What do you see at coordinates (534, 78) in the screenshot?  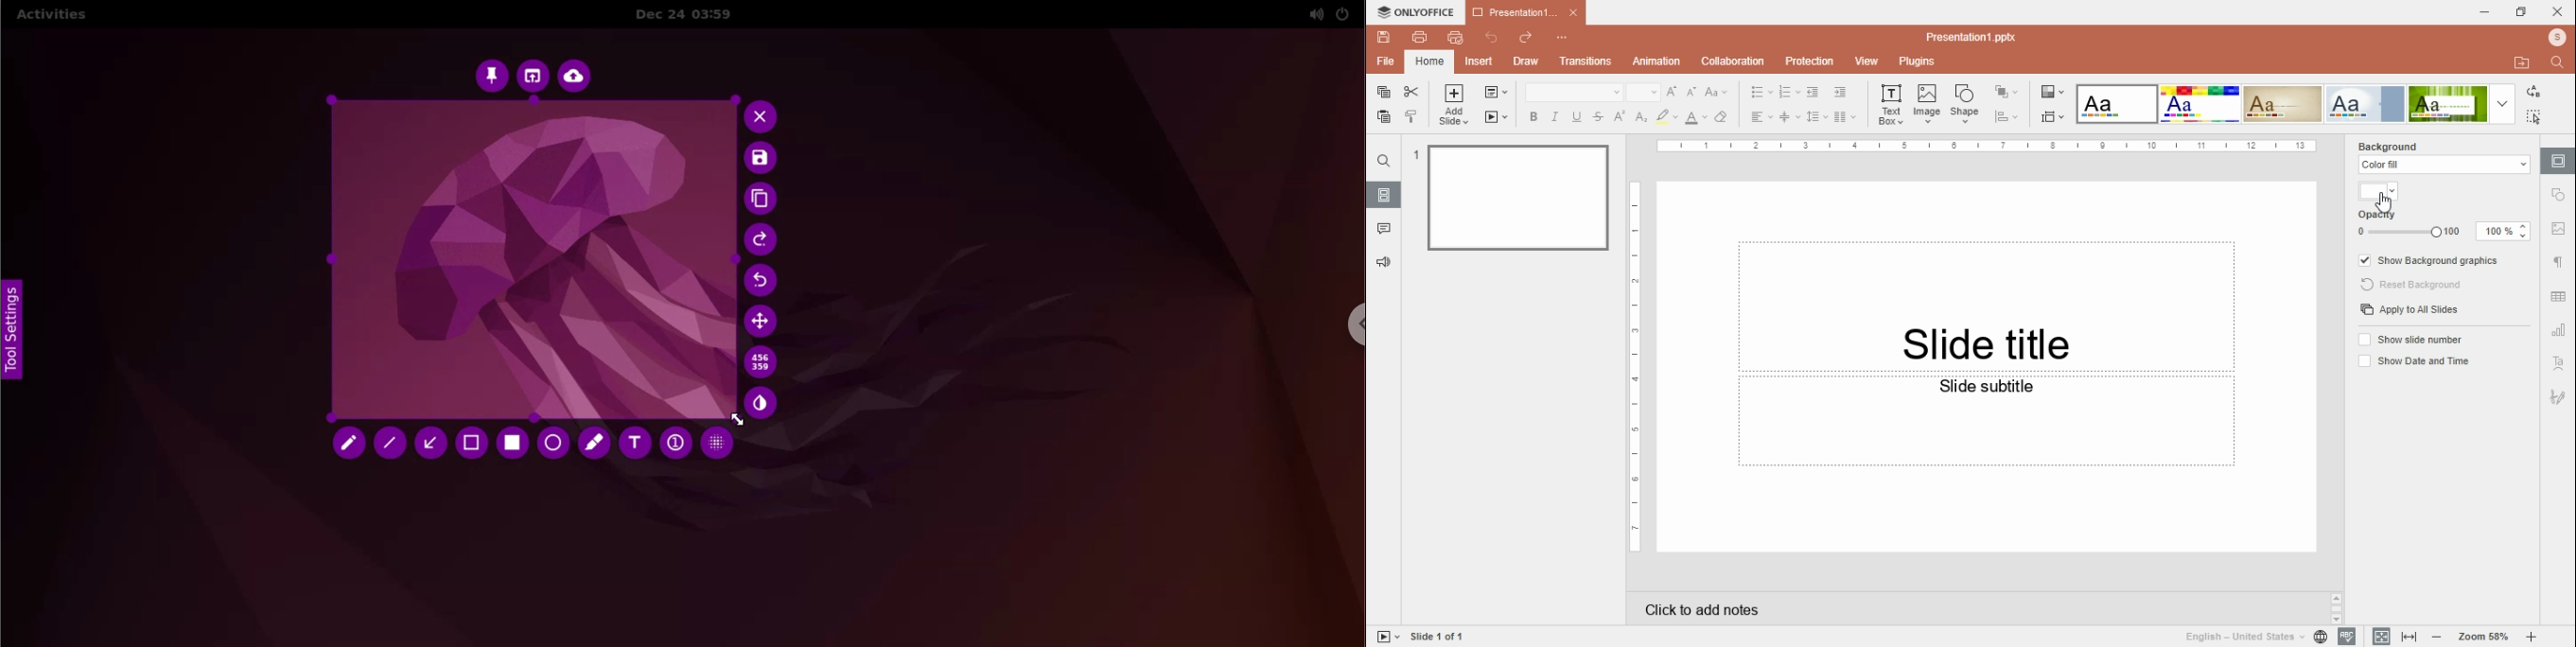 I see `choose app to open` at bounding box center [534, 78].